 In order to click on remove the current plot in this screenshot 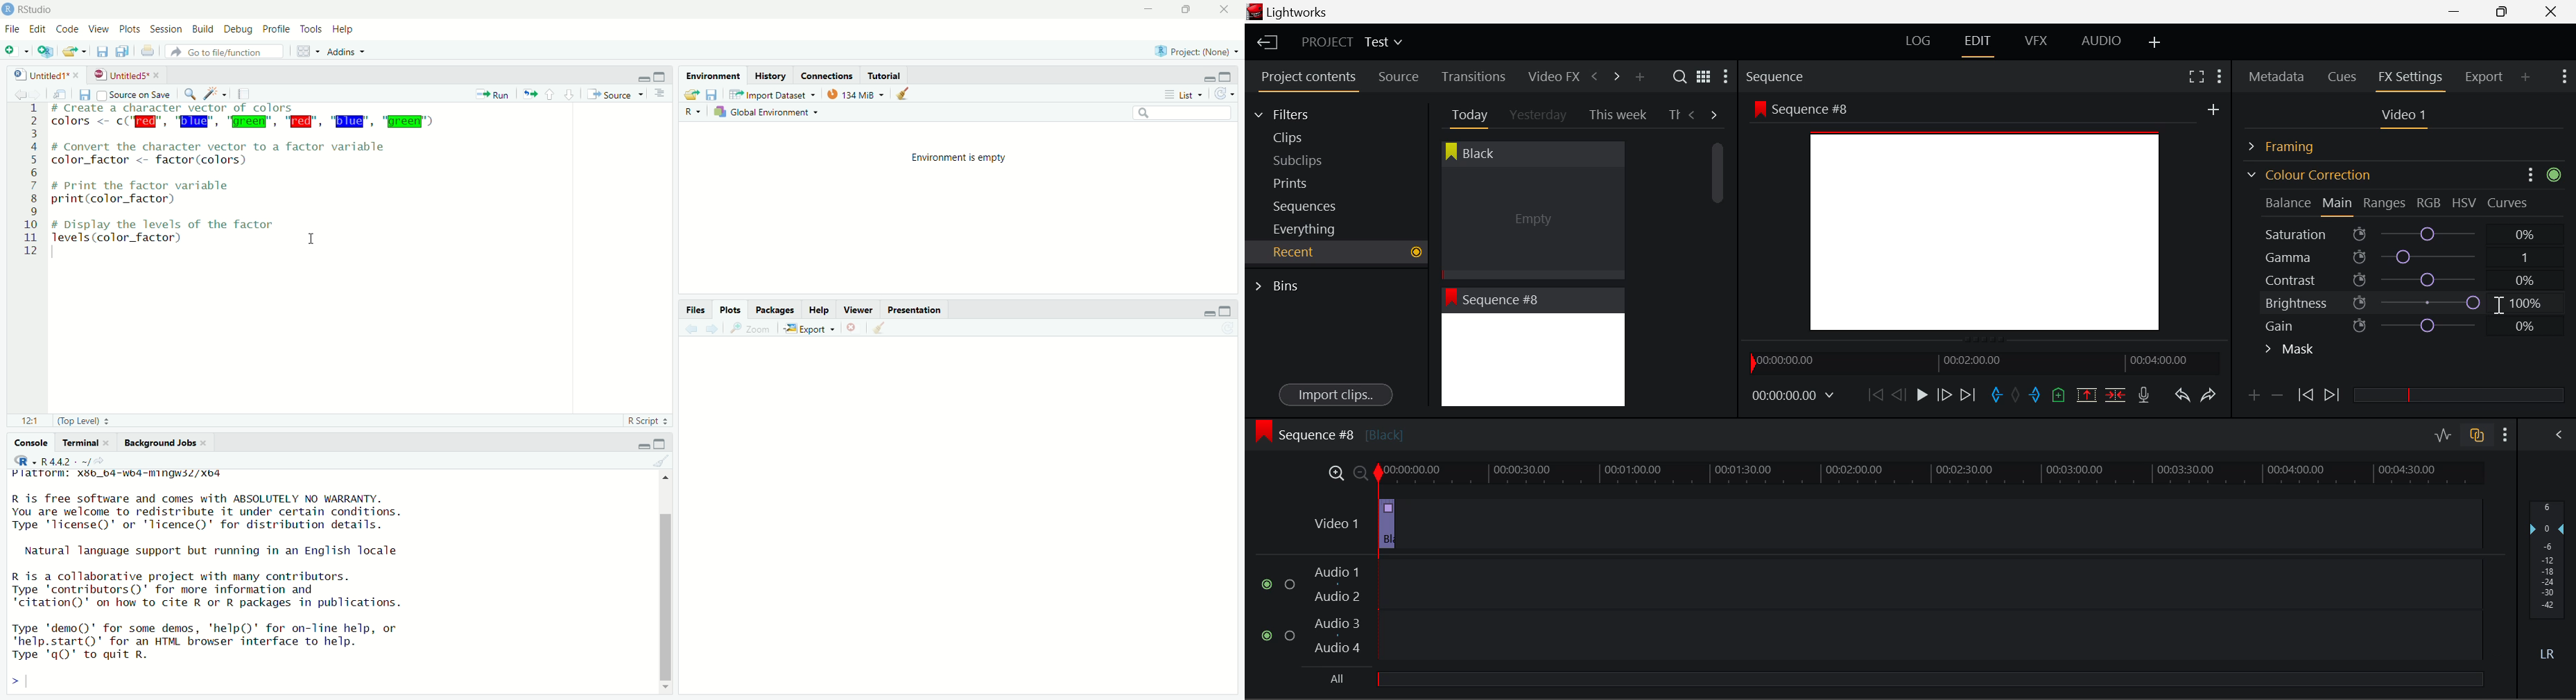, I will do `click(851, 327)`.